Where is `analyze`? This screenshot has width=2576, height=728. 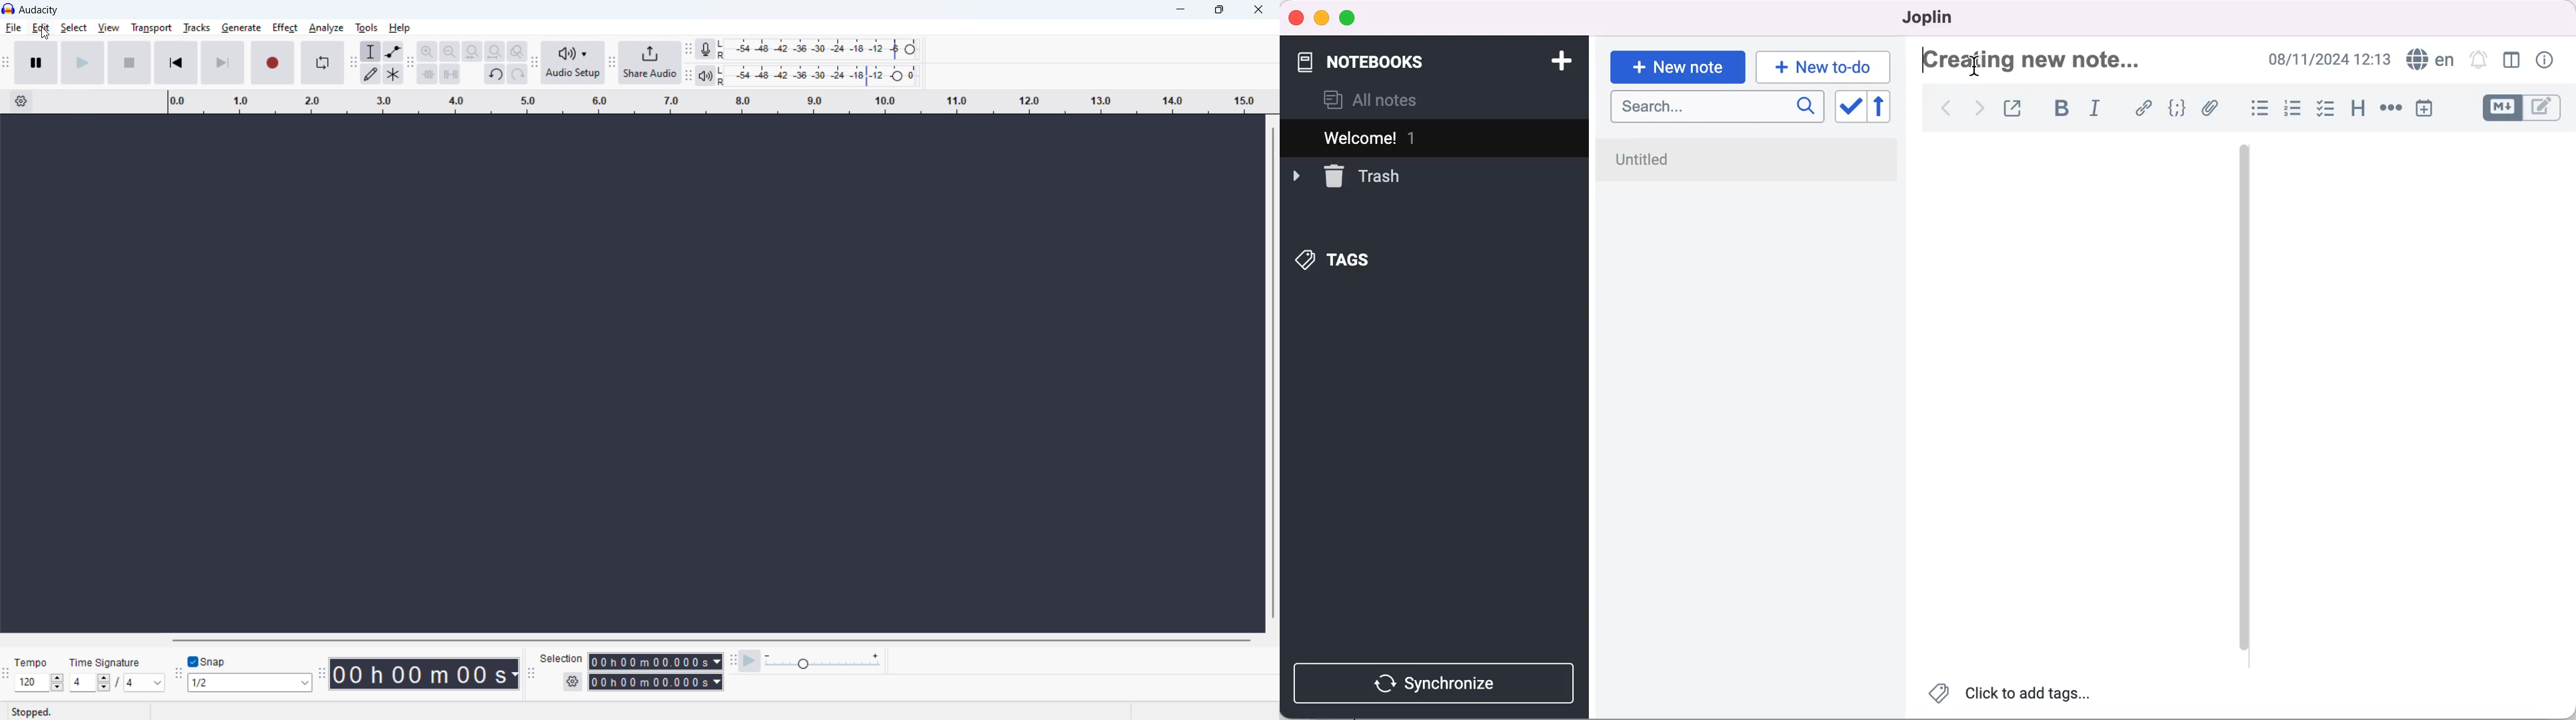
analyze is located at coordinates (325, 28).